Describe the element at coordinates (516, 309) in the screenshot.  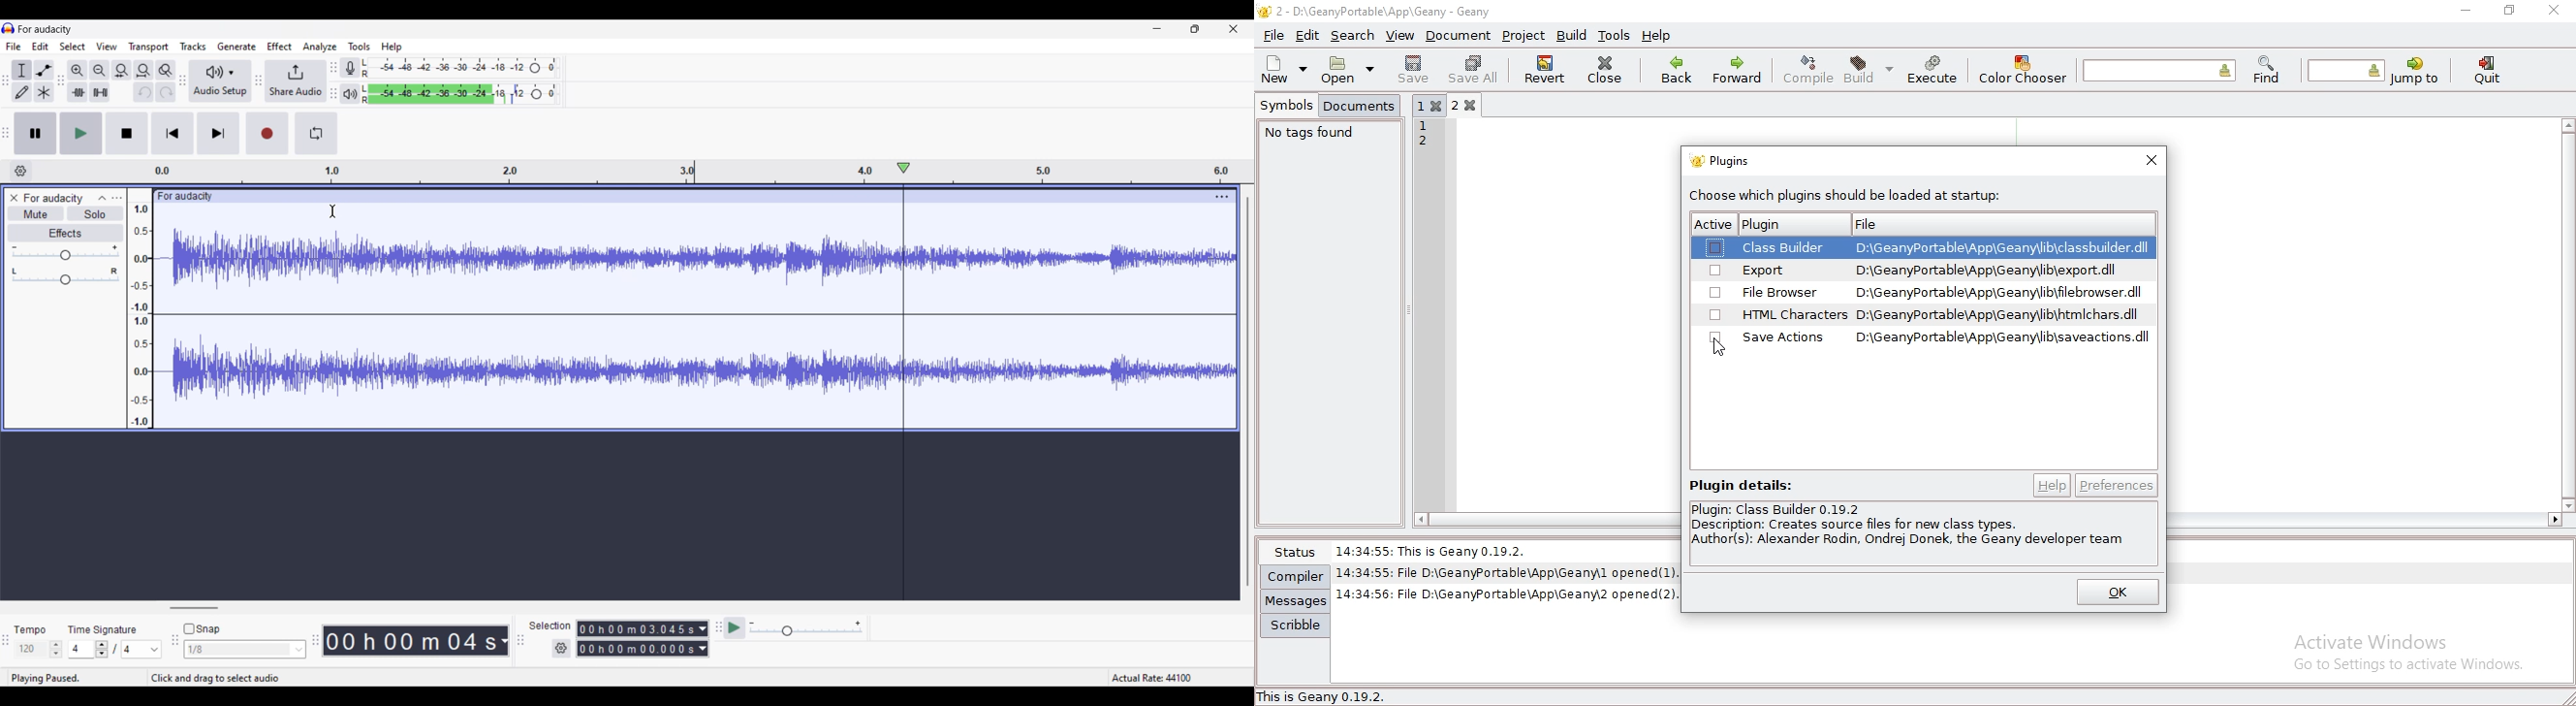
I see `Current track` at that location.